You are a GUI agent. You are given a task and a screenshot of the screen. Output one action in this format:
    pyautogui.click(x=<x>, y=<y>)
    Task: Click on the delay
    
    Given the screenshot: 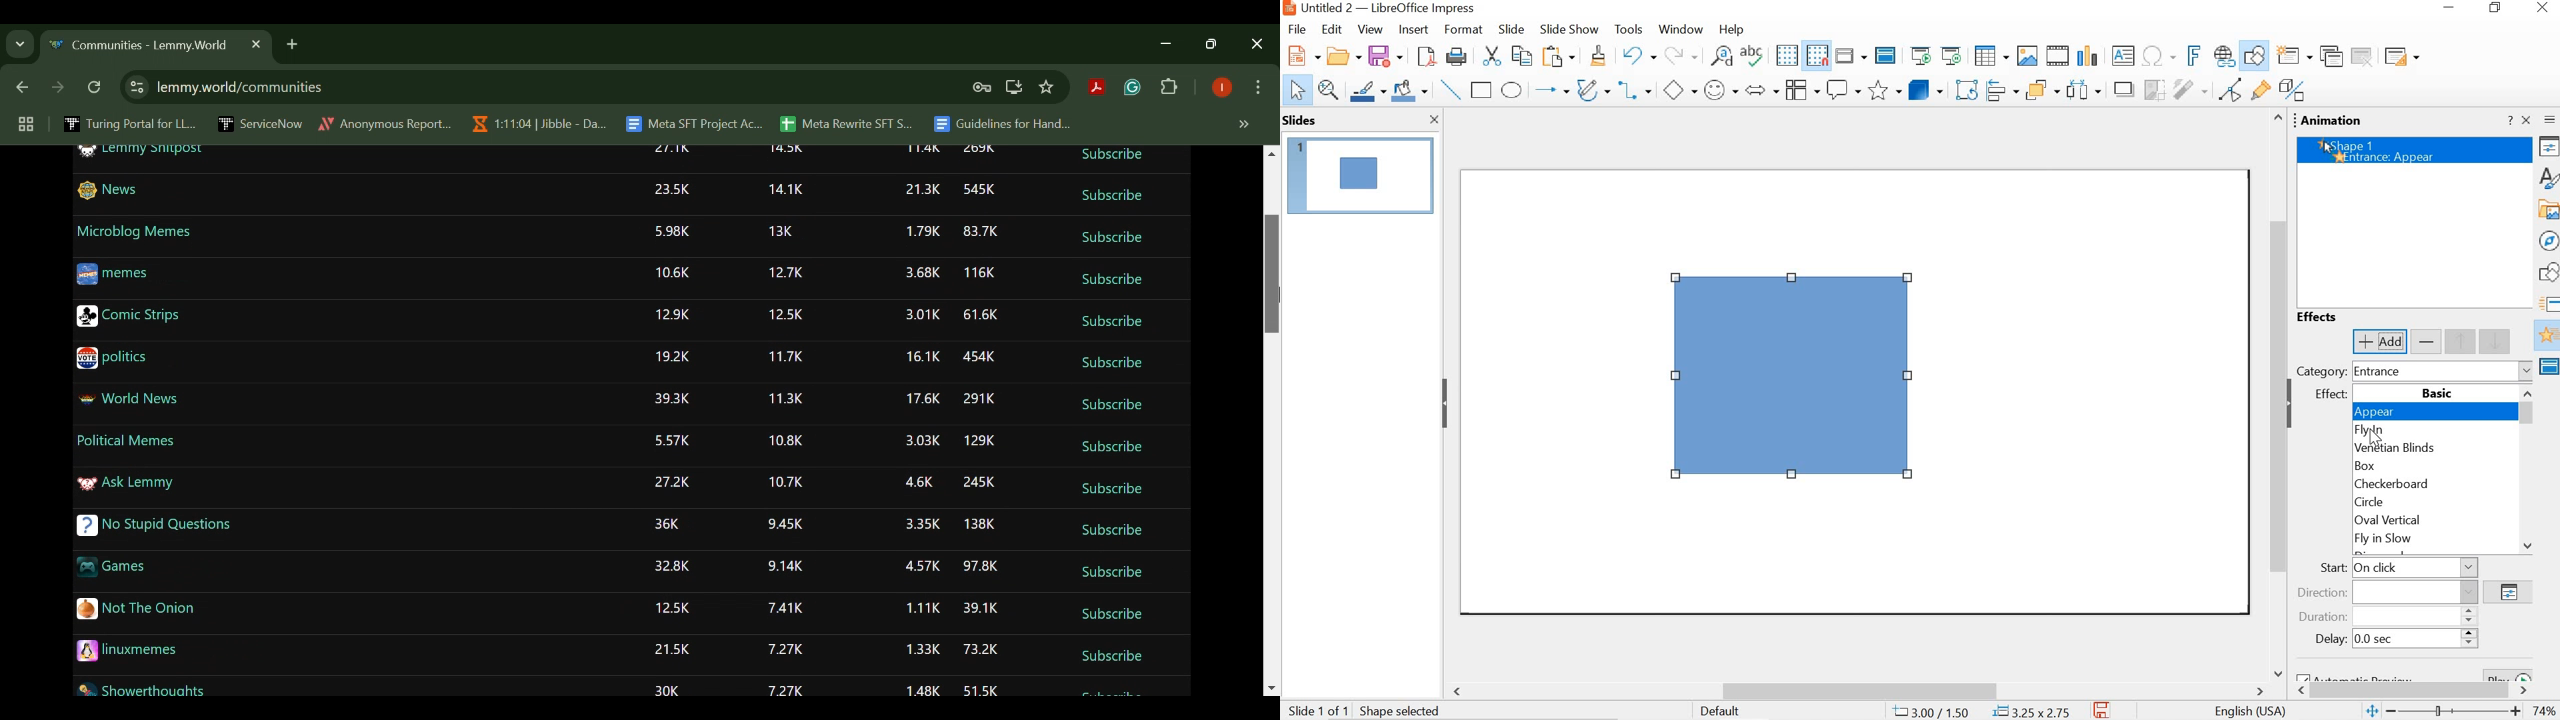 What is the action you would take?
    pyautogui.click(x=2391, y=640)
    